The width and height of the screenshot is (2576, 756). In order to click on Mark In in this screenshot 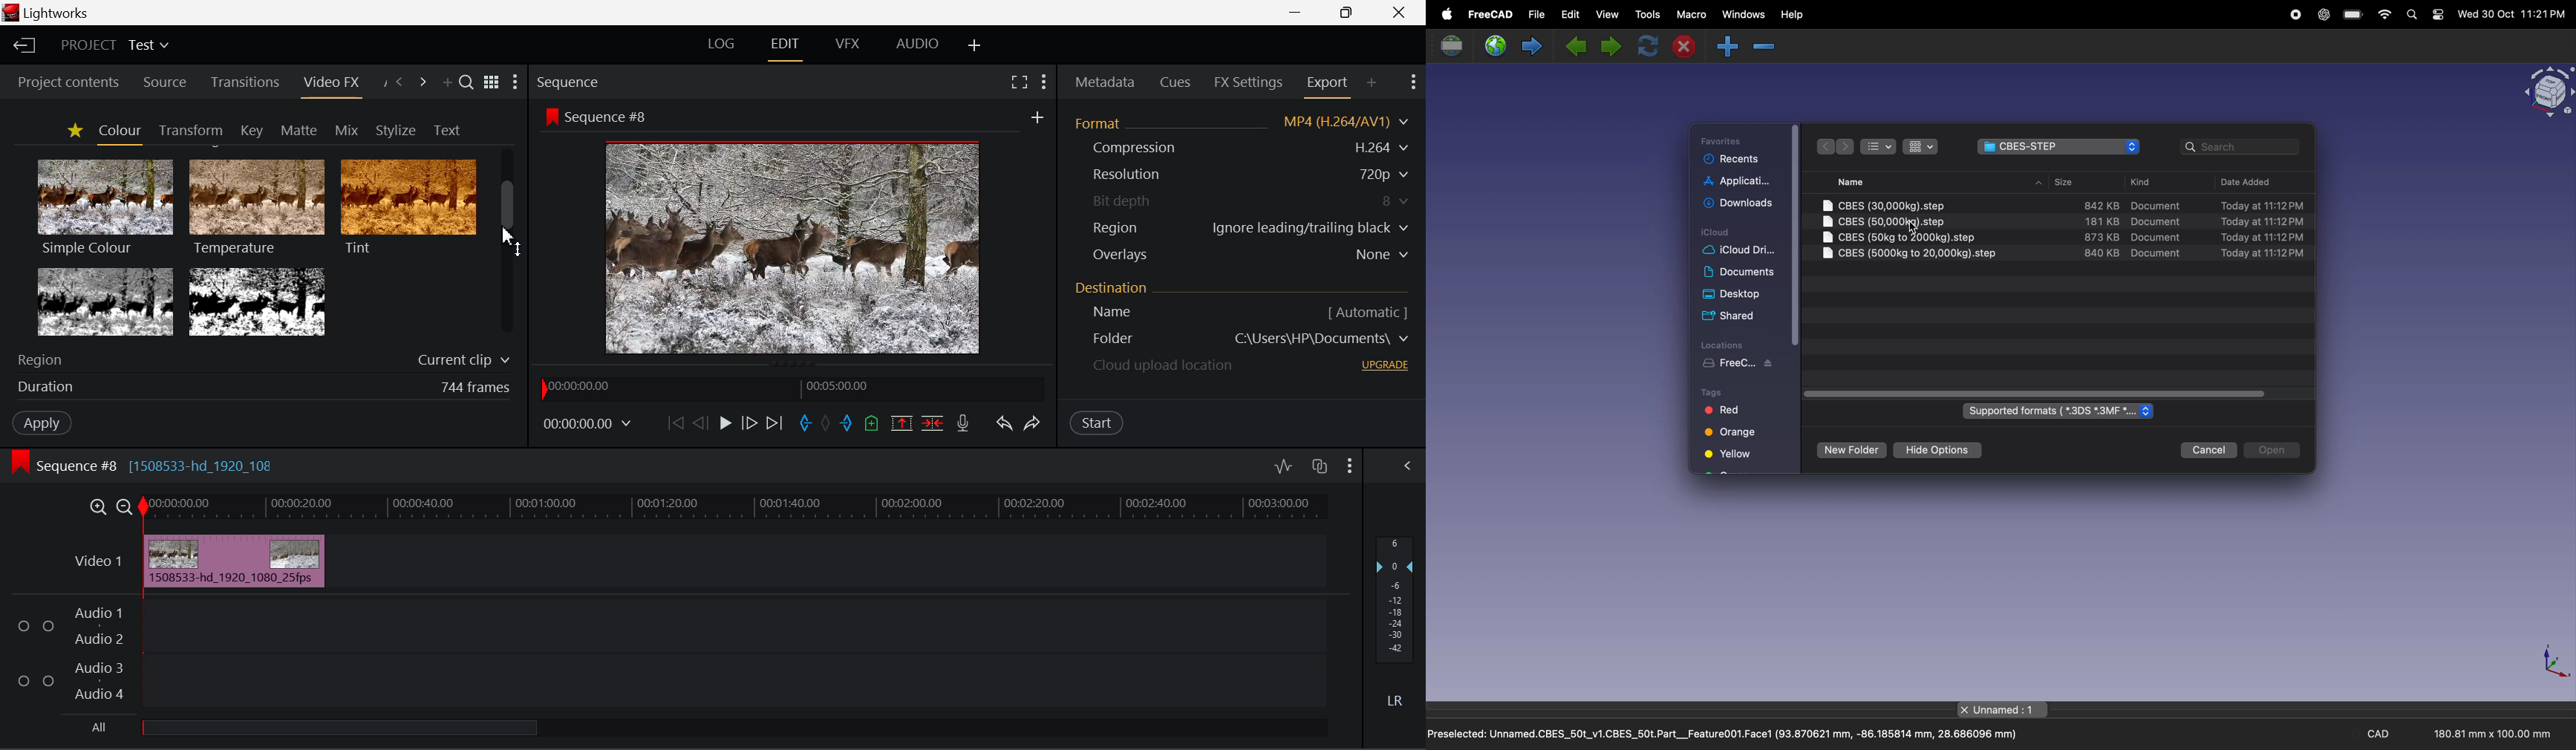, I will do `click(803, 424)`.